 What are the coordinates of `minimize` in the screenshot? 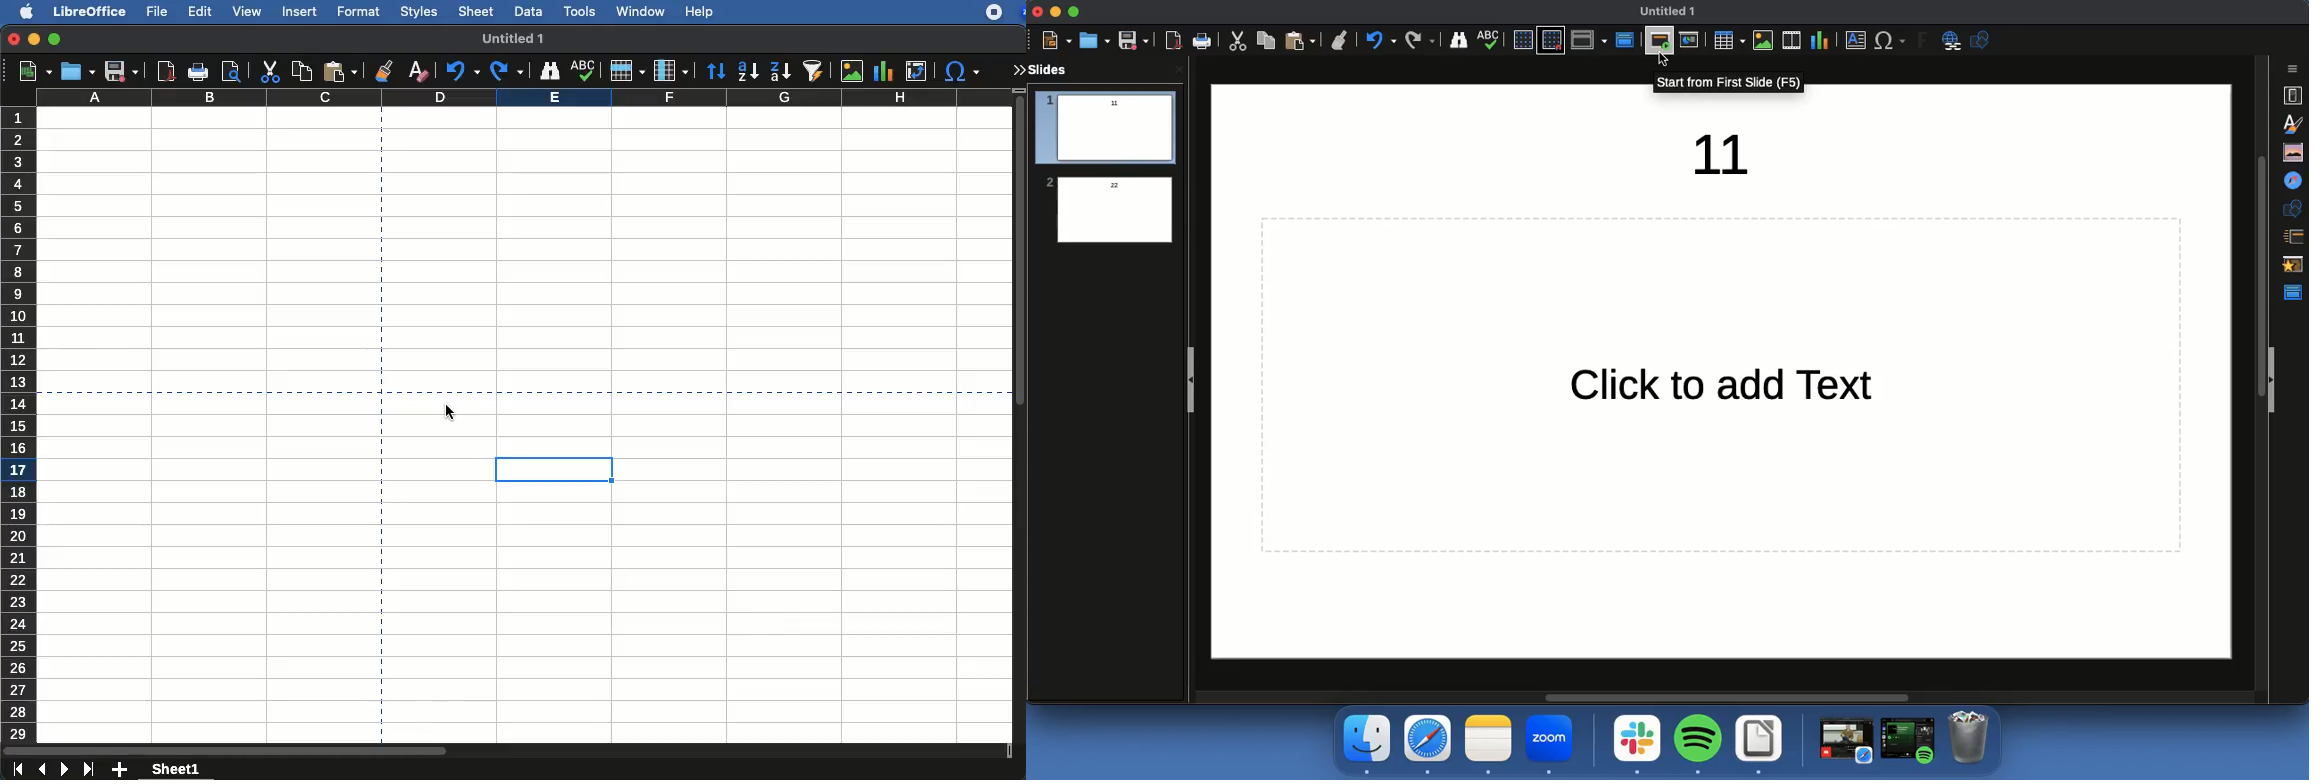 It's located at (35, 39).